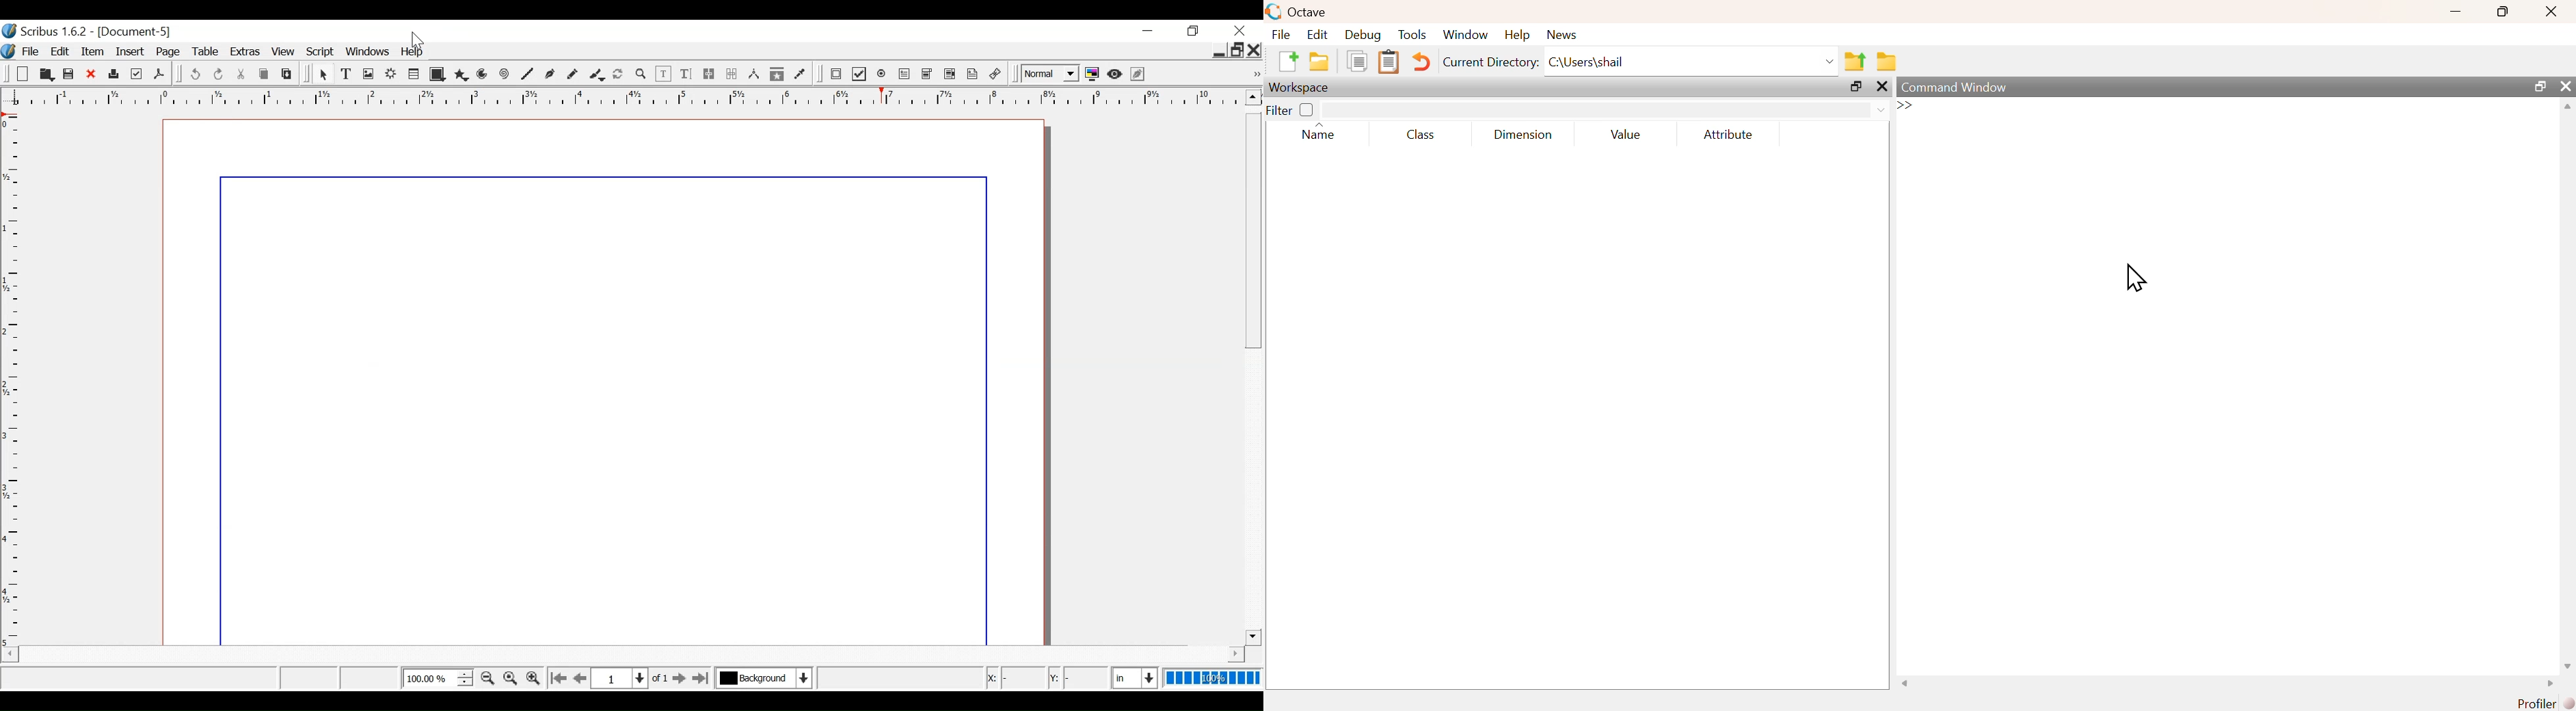 This screenshot has width=2576, height=728. What do you see at coordinates (8, 50) in the screenshot?
I see `logo` at bounding box center [8, 50].